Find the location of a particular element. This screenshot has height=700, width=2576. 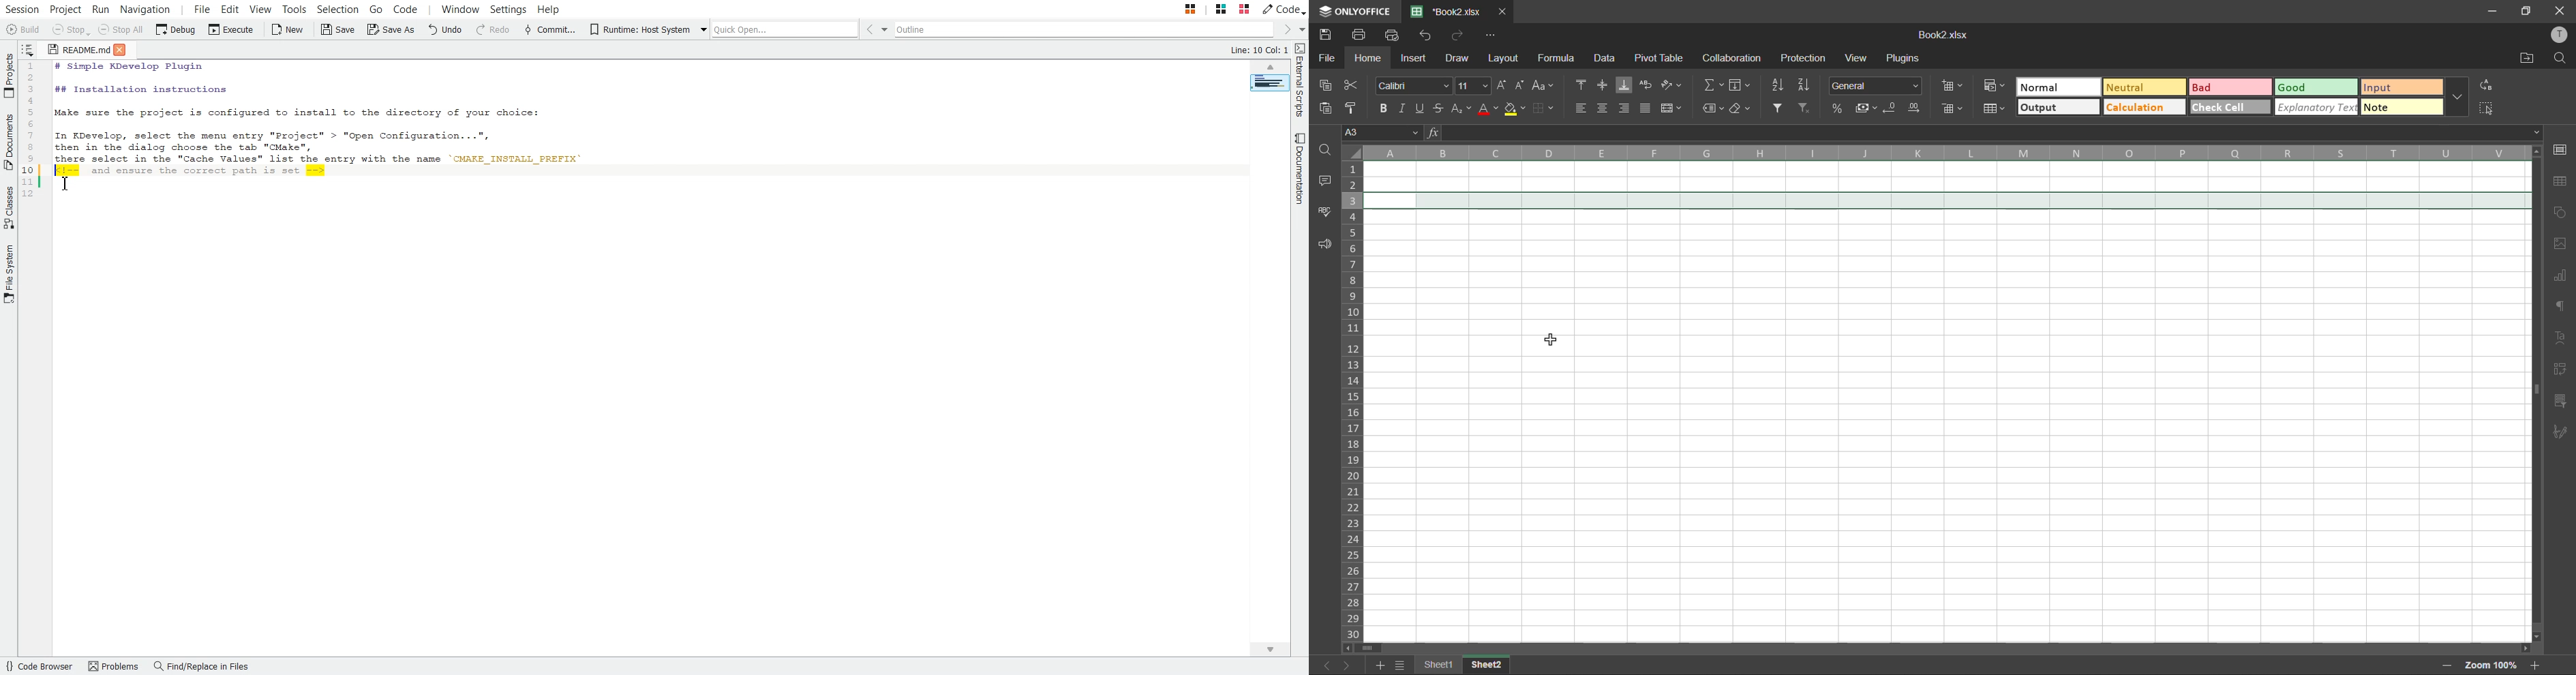

Find/Replace in Files is located at coordinates (202, 666).